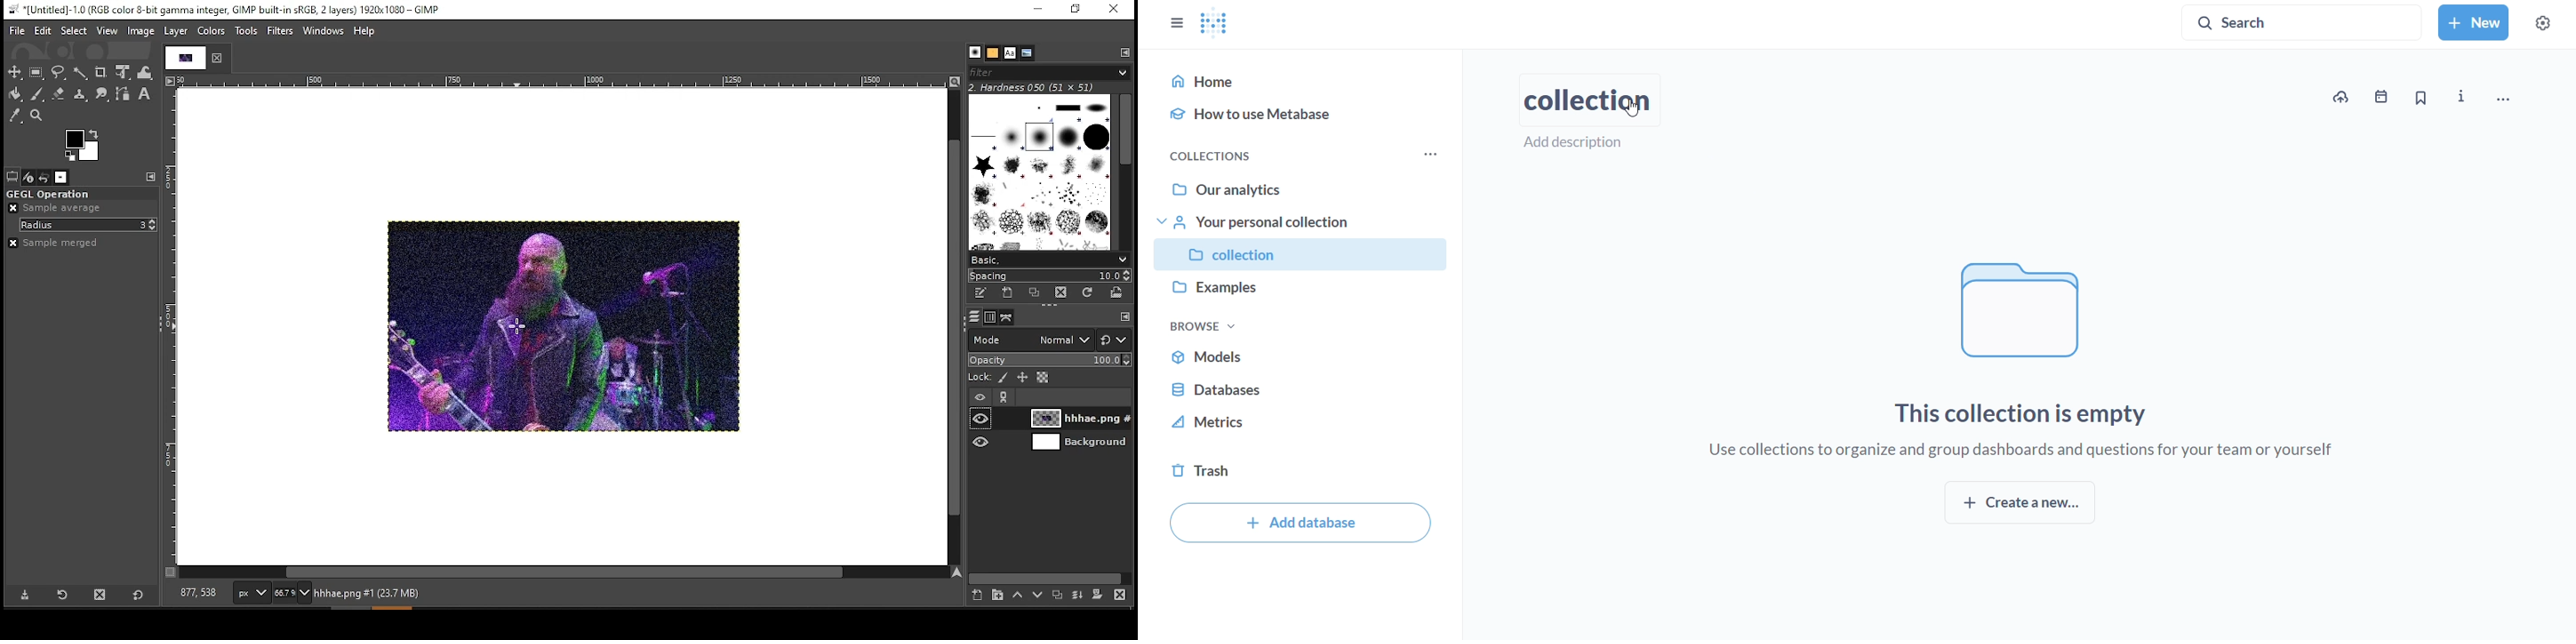  What do you see at coordinates (1123, 596) in the screenshot?
I see `delete layer` at bounding box center [1123, 596].